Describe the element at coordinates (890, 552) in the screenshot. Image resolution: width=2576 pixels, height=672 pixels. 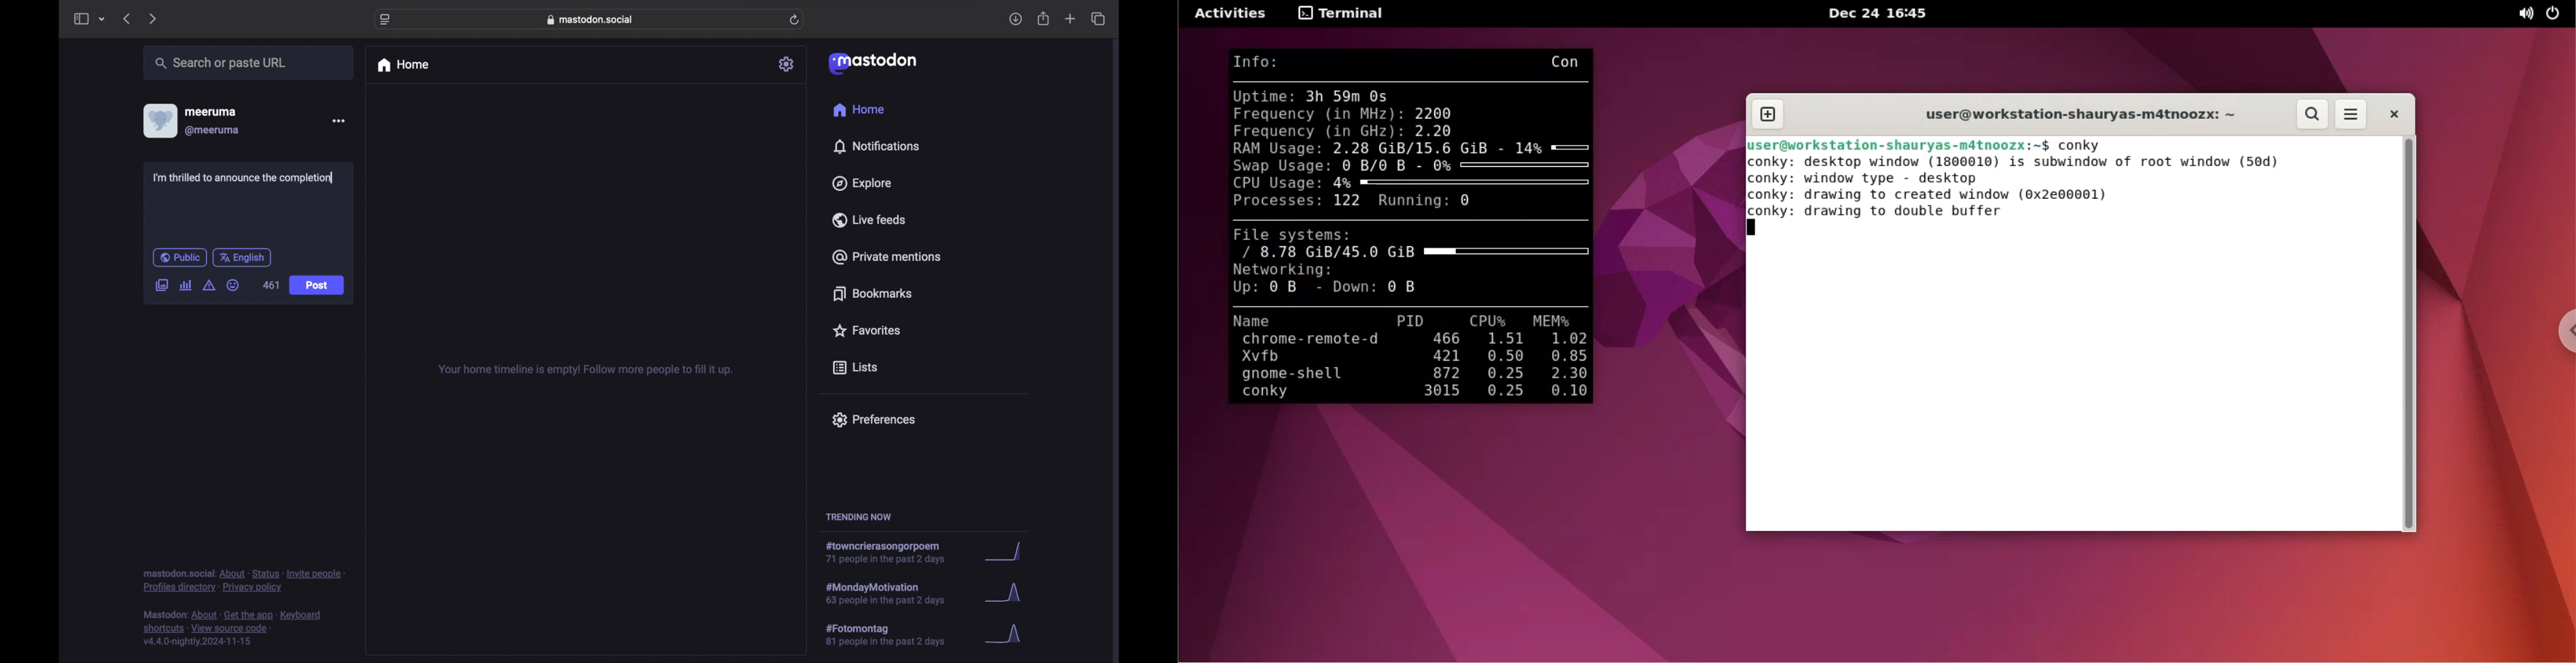
I see `hashtag trend` at that location.